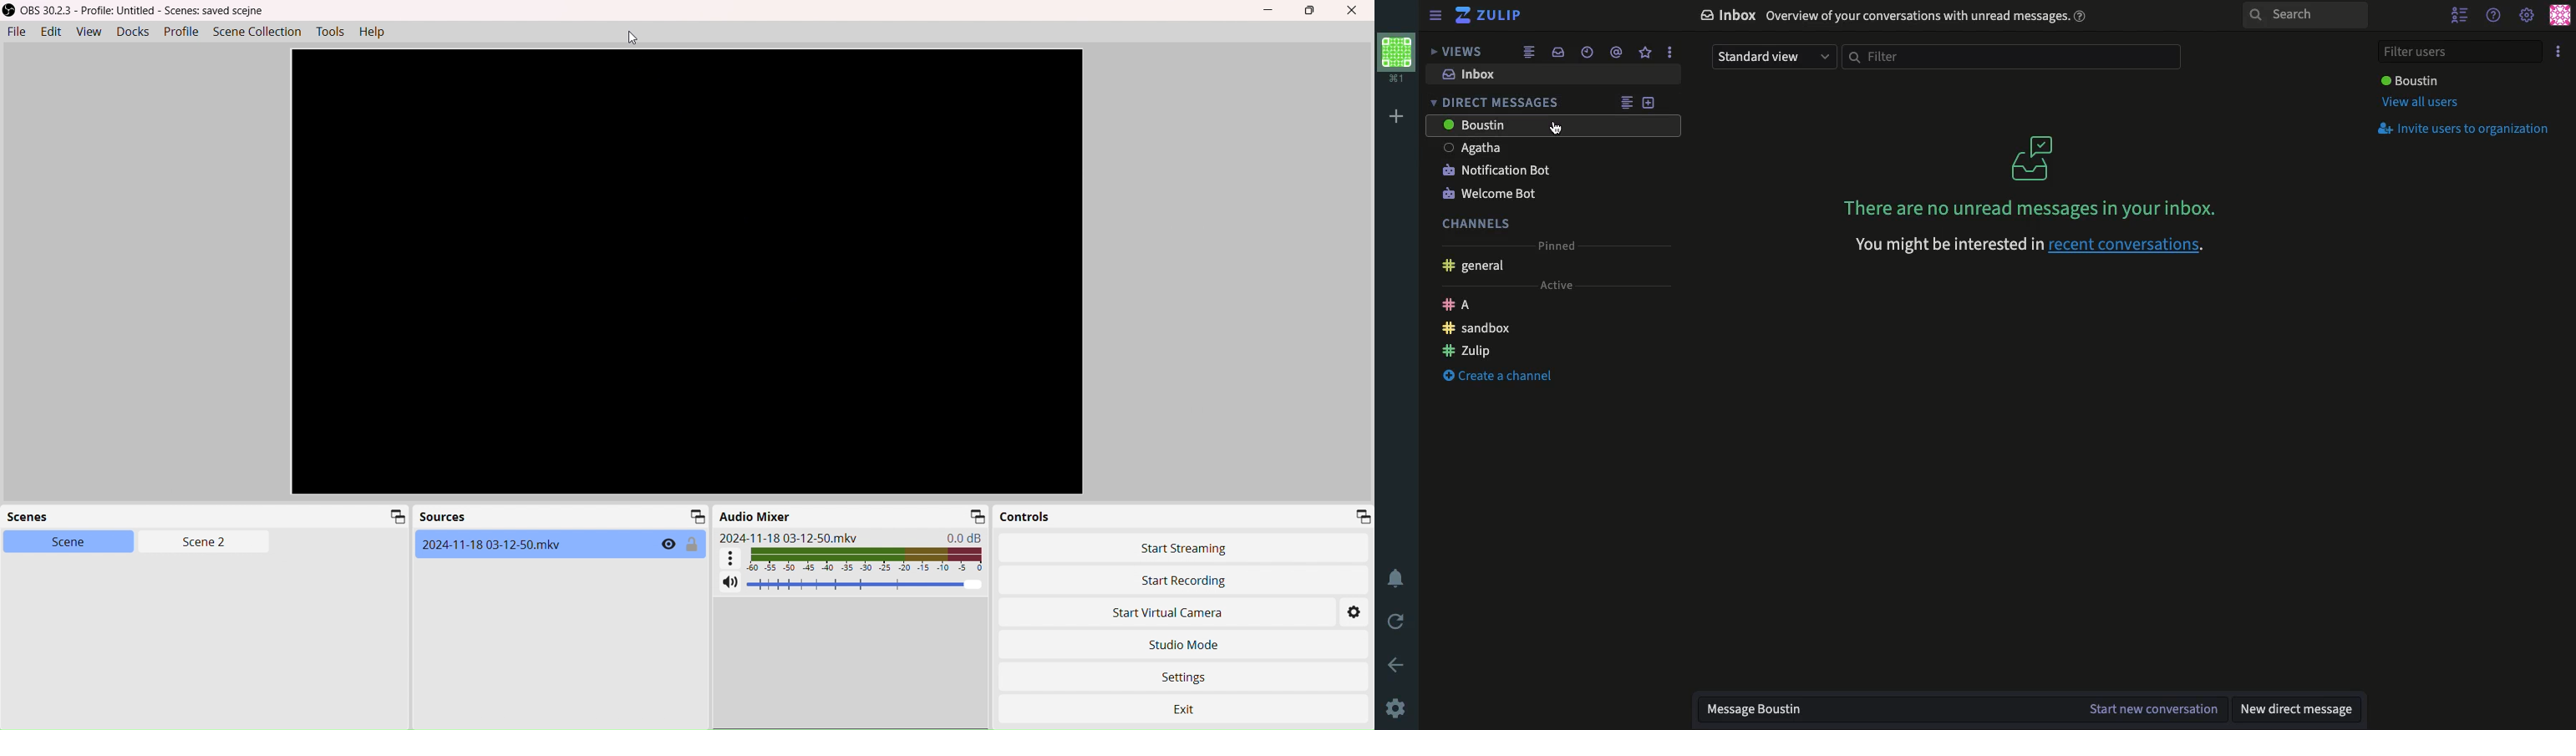 The width and height of the screenshot is (2576, 756). Describe the element at coordinates (976, 516) in the screenshot. I see `Expand` at that location.